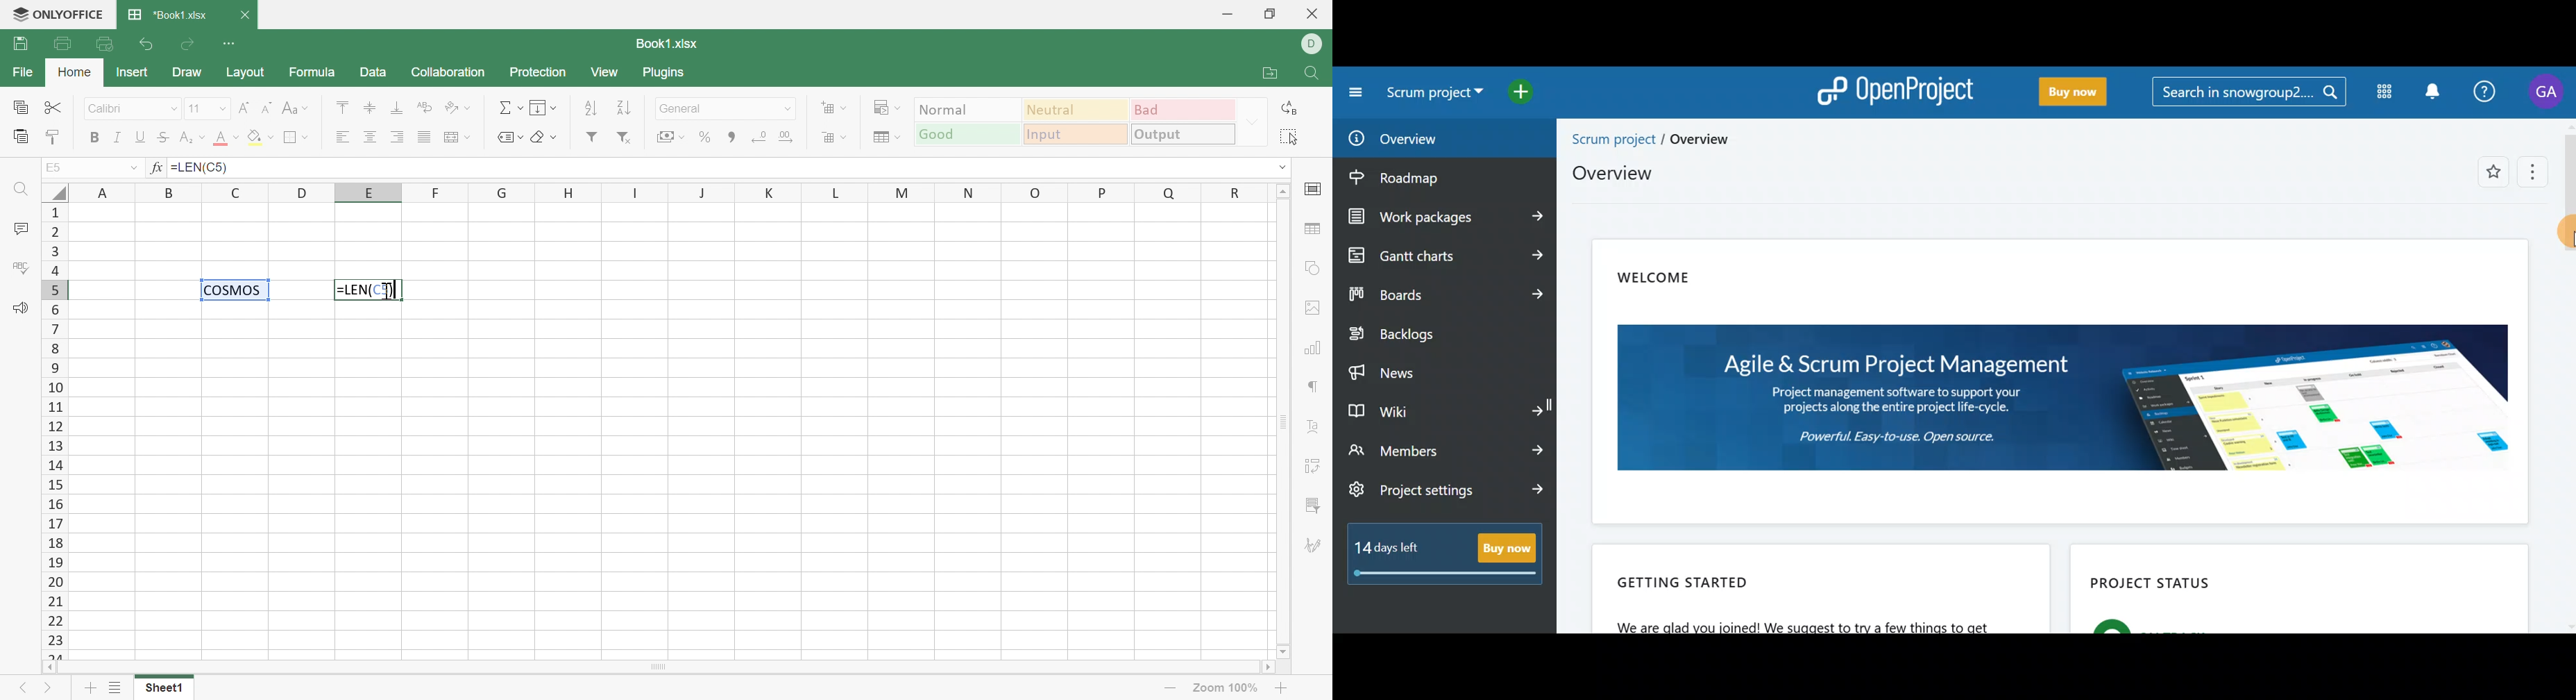 The image size is (2576, 700). What do you see at coordinates (1437, 97) in the screenshot?
I see `Select a project` at bounding box center [1437, 97].